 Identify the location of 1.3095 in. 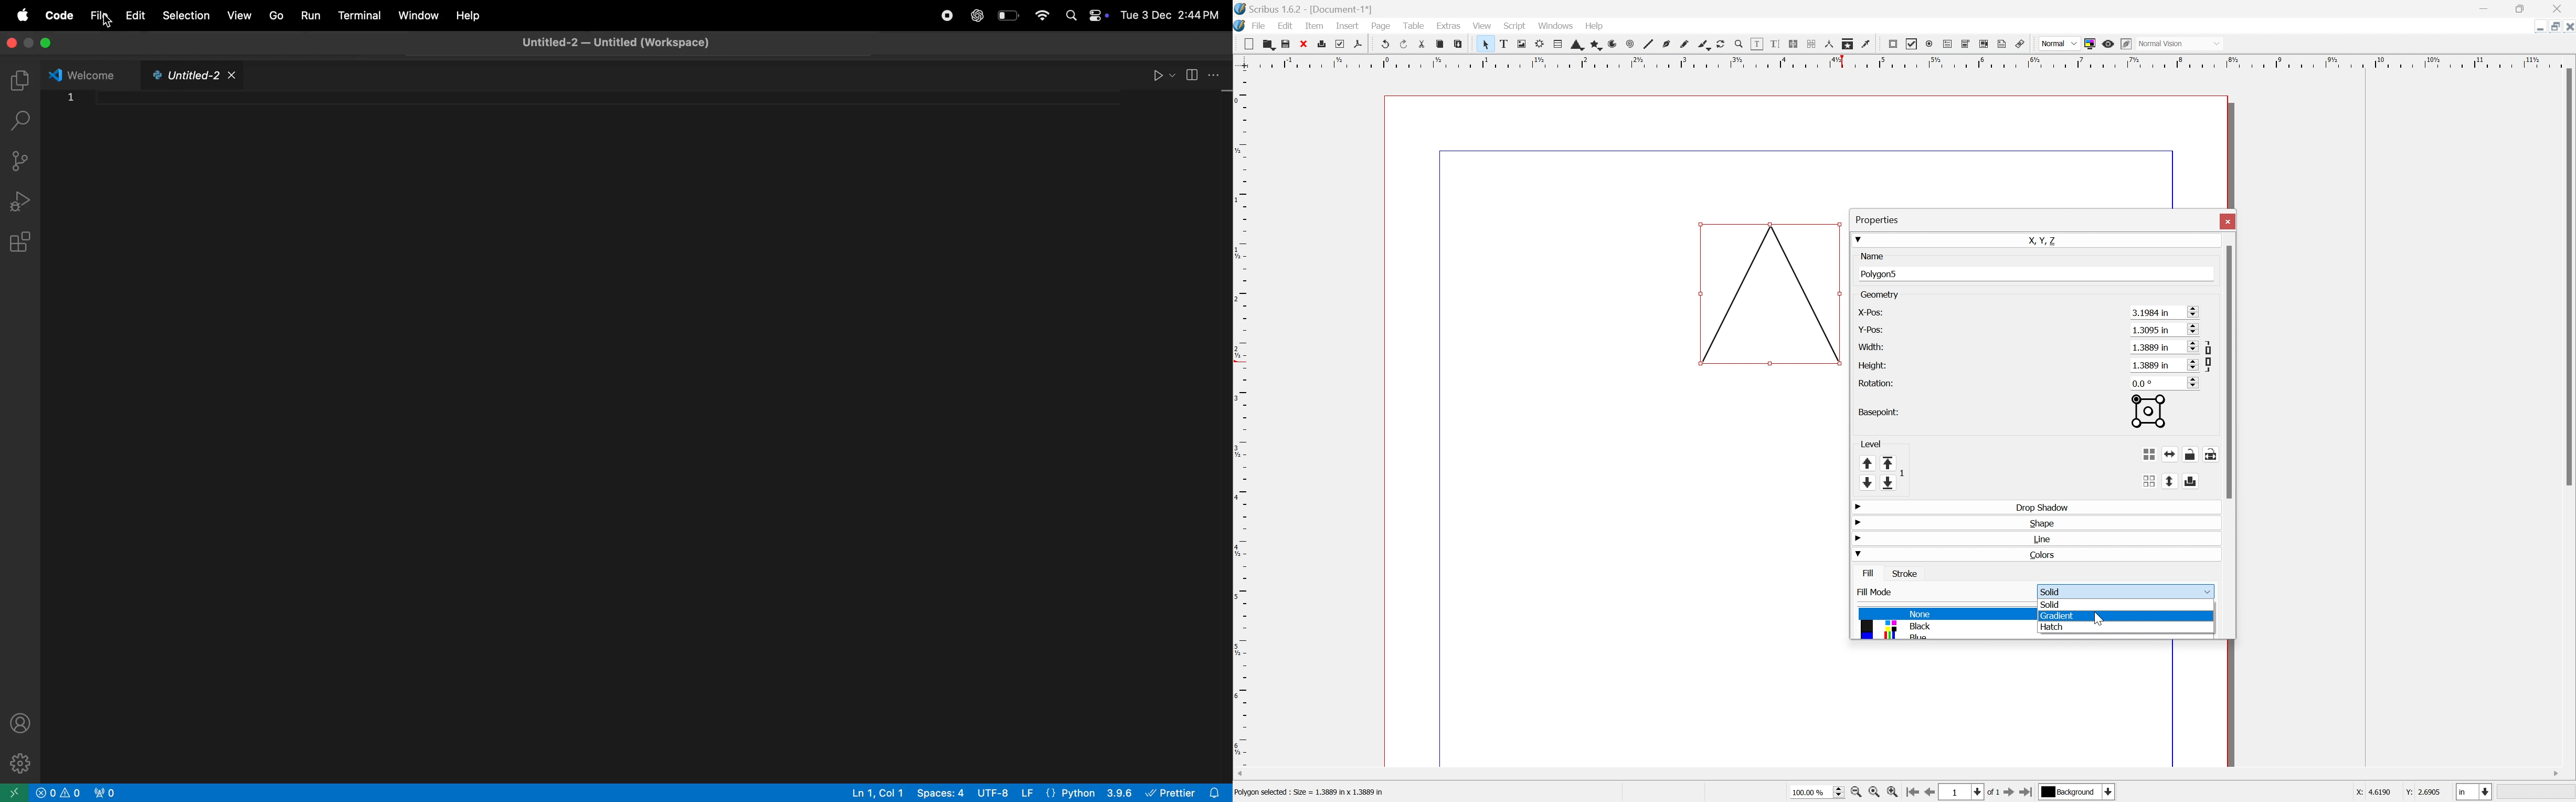
(2166, 330).